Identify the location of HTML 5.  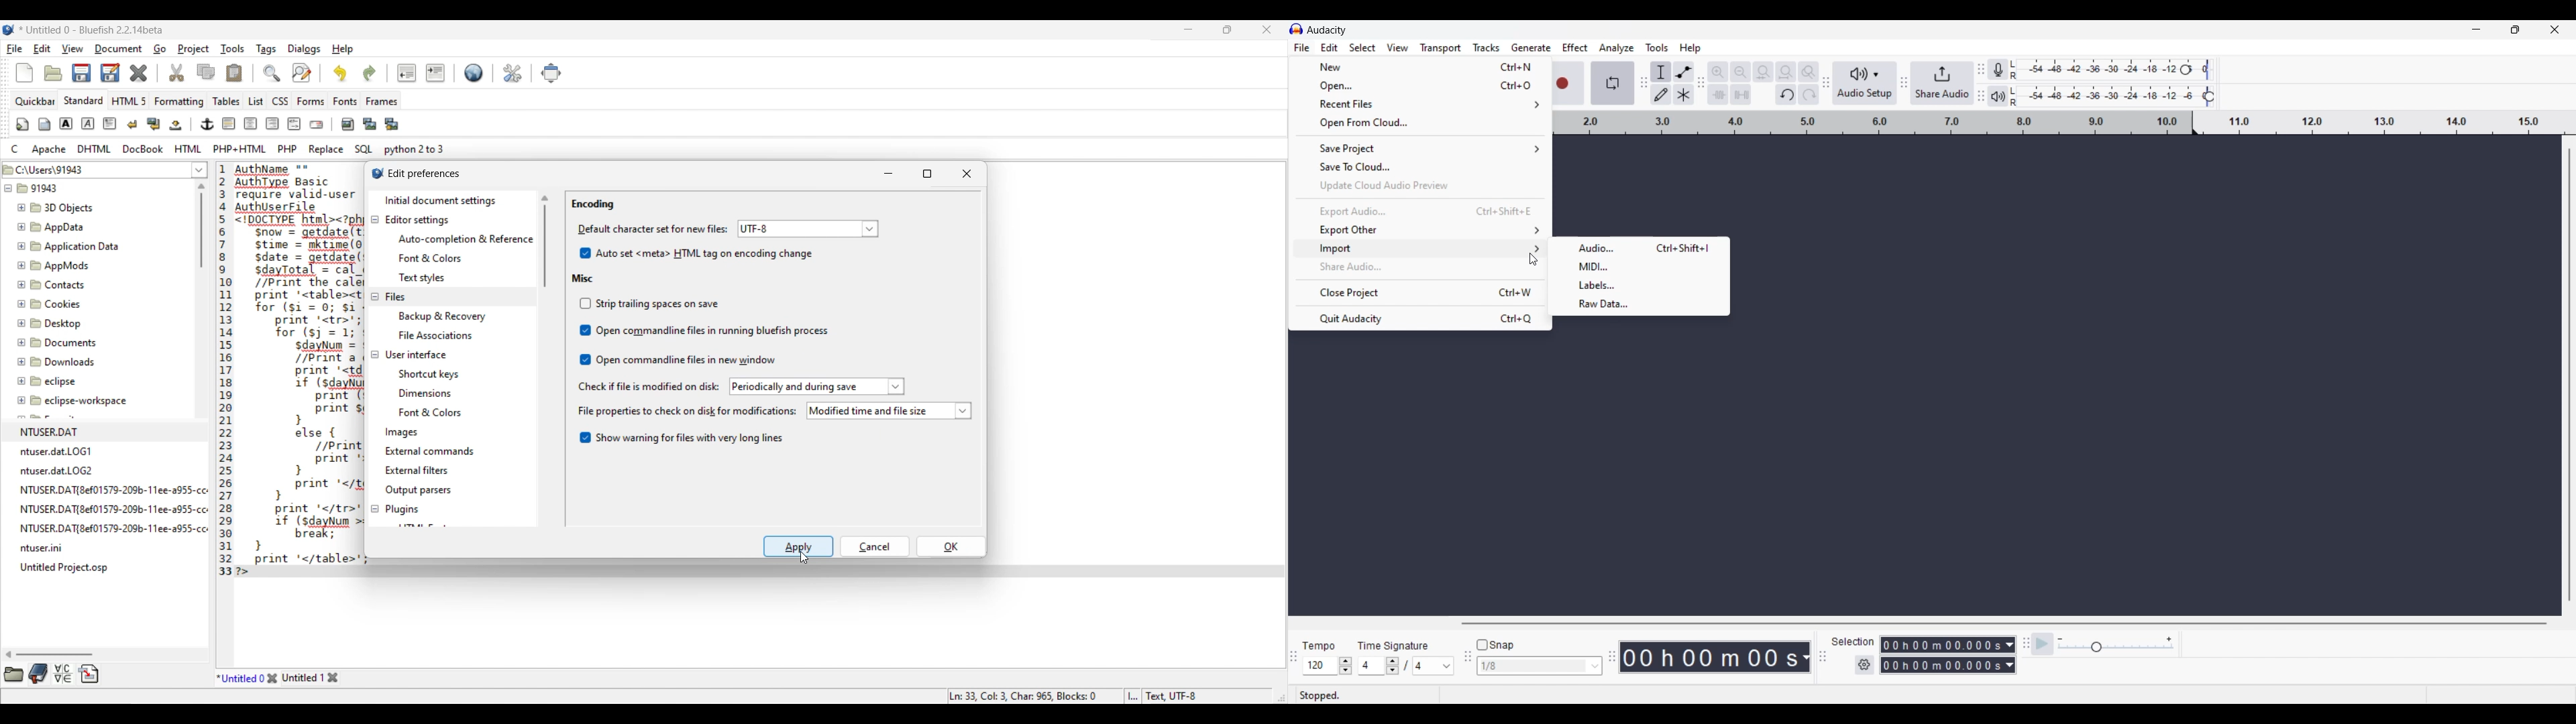
(129, 101).